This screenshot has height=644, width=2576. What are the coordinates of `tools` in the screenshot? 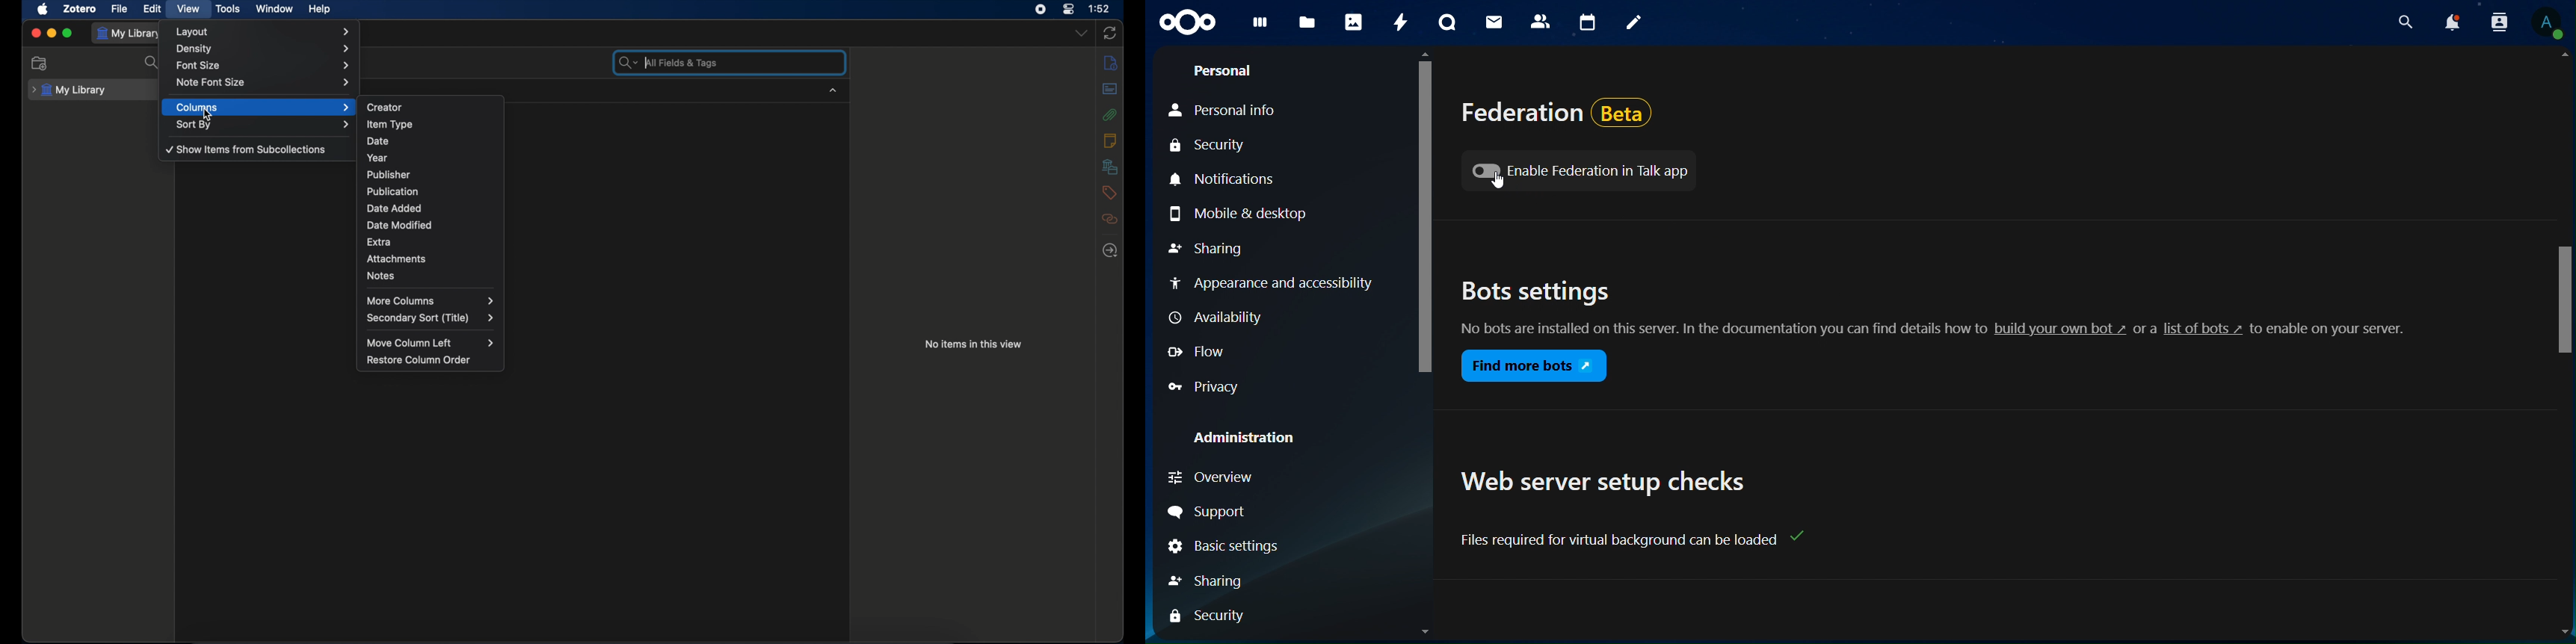 It's located at (228, 8).